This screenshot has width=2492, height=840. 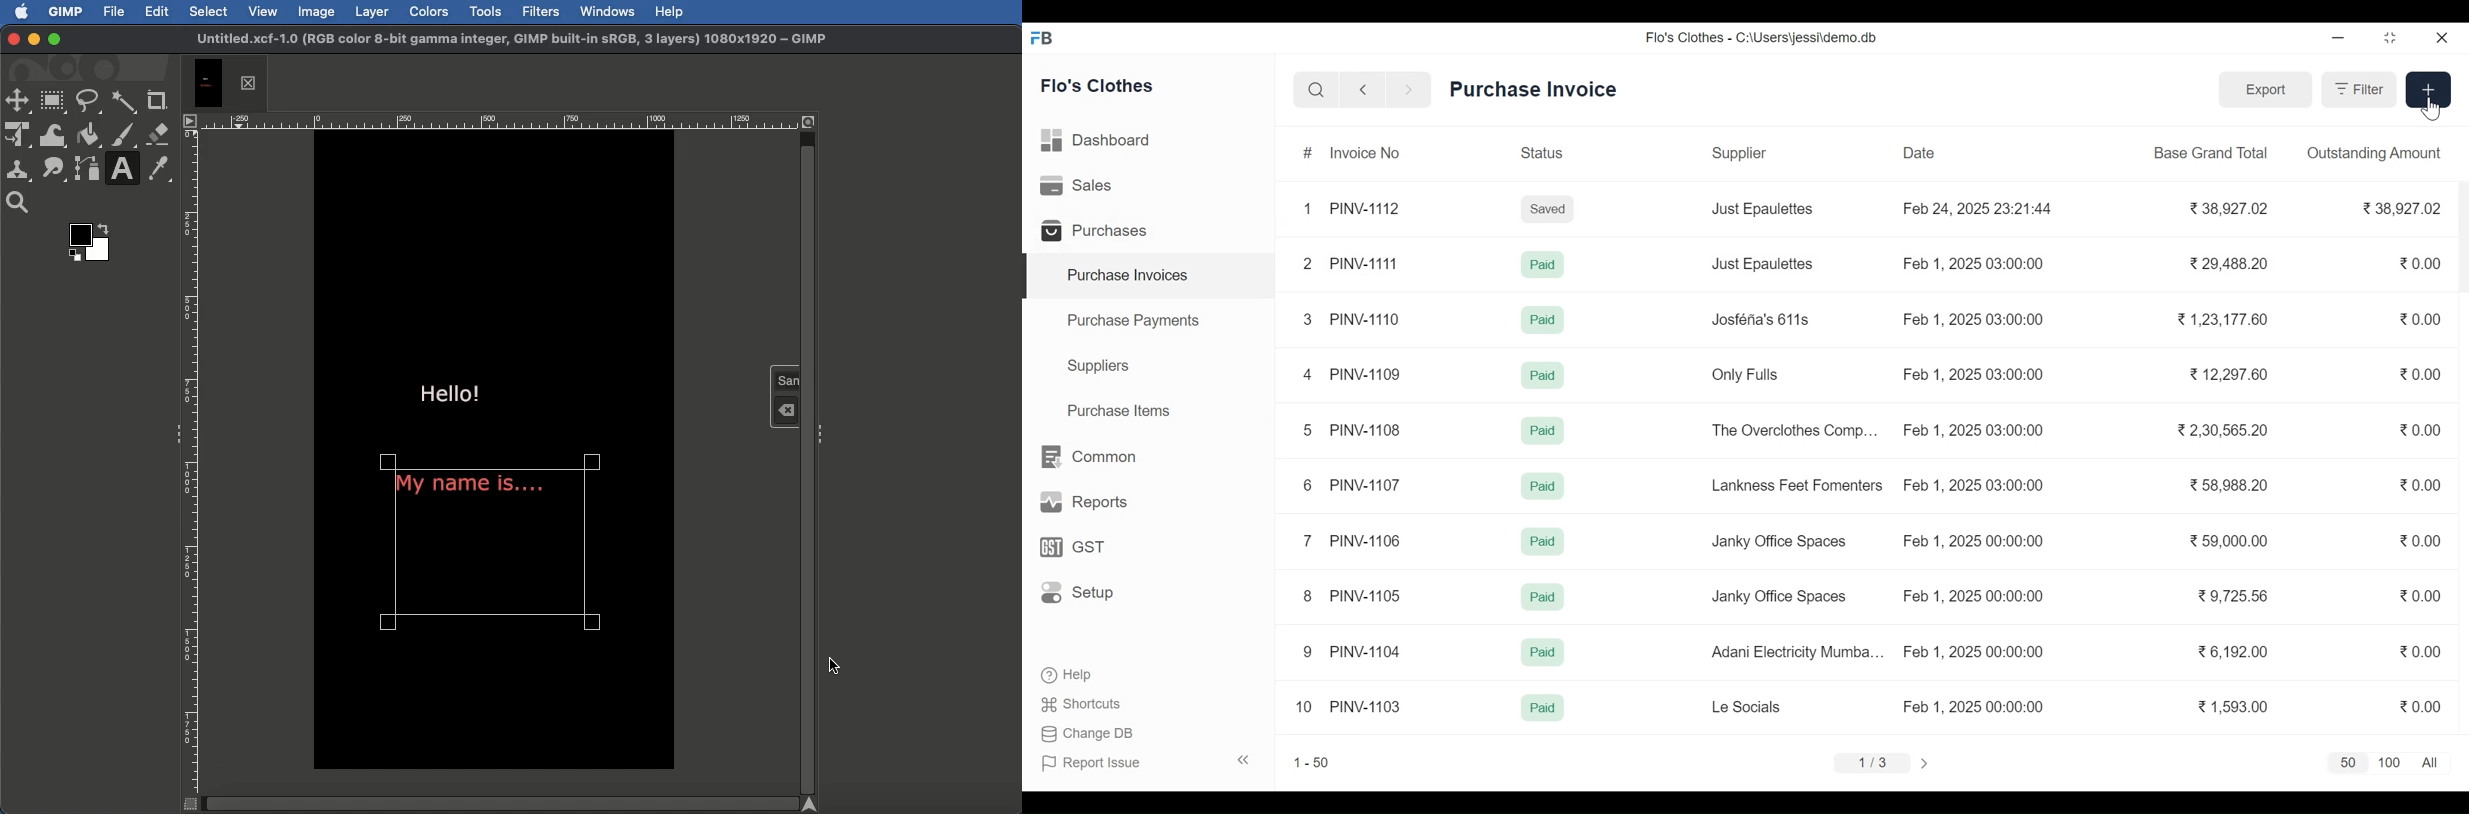 I want to click on 0.00, so click(x=2422, y=264).